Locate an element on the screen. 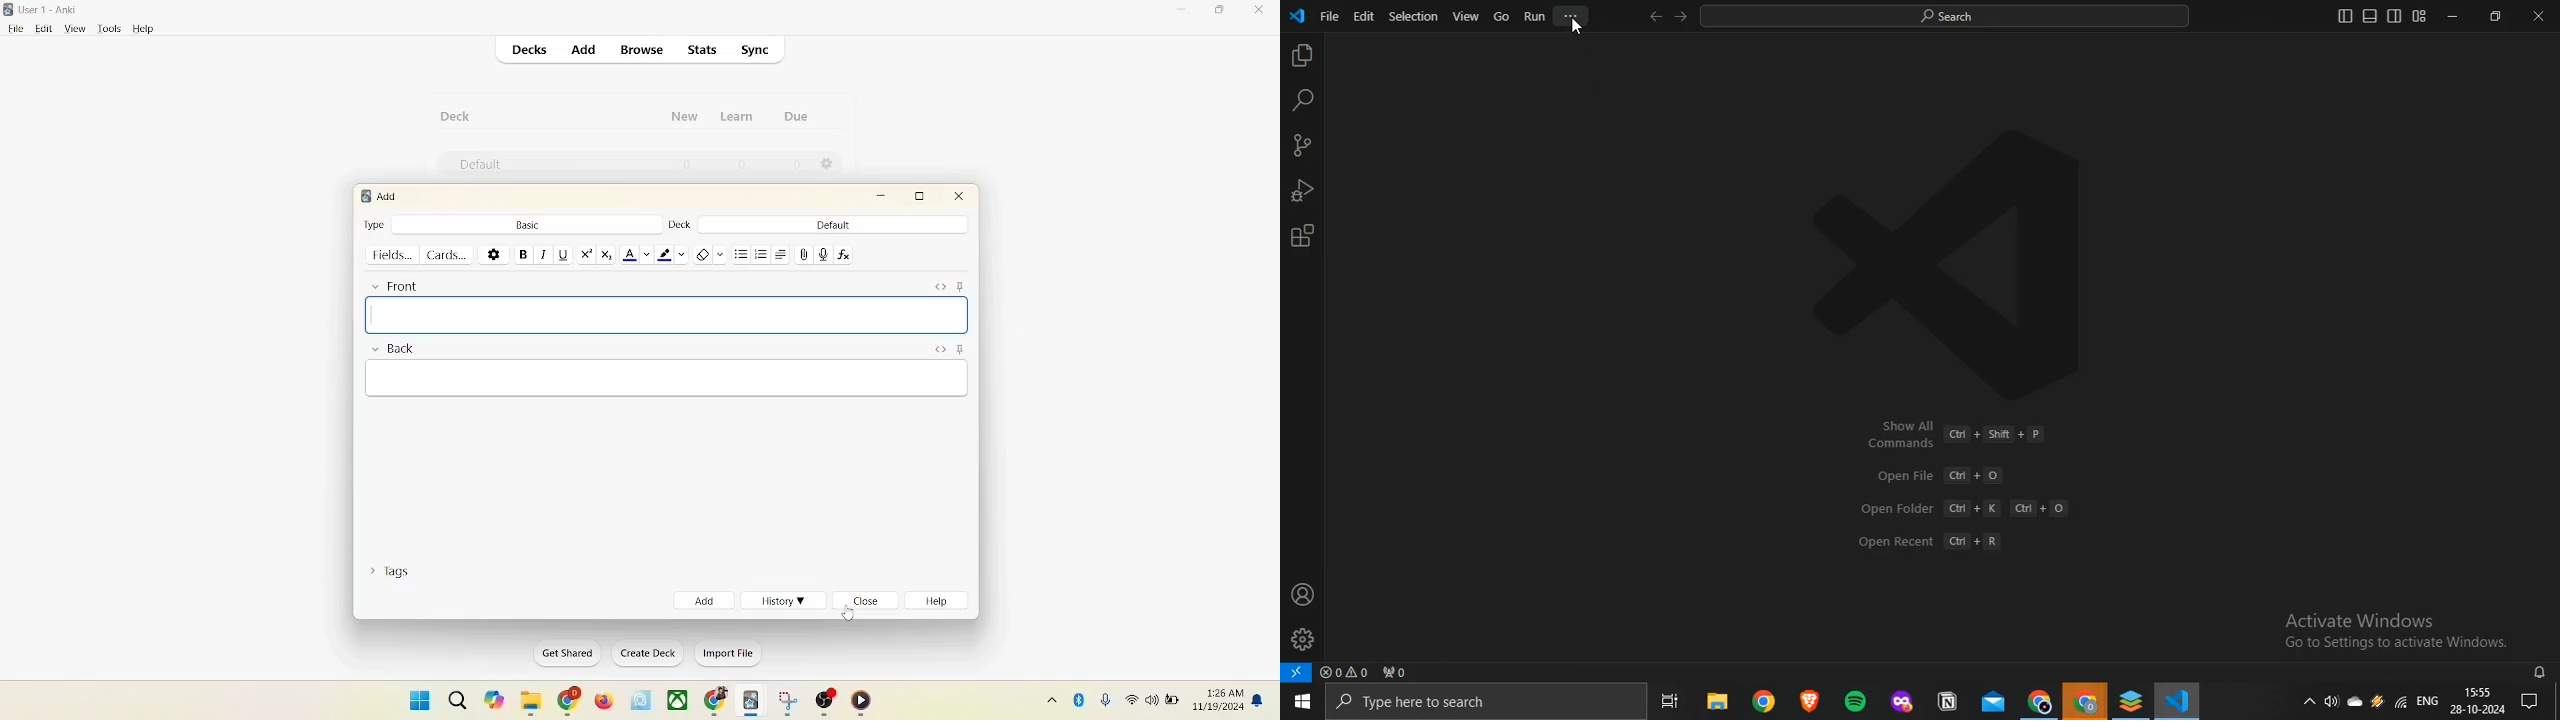  decks is located at coordinates (531, 50).